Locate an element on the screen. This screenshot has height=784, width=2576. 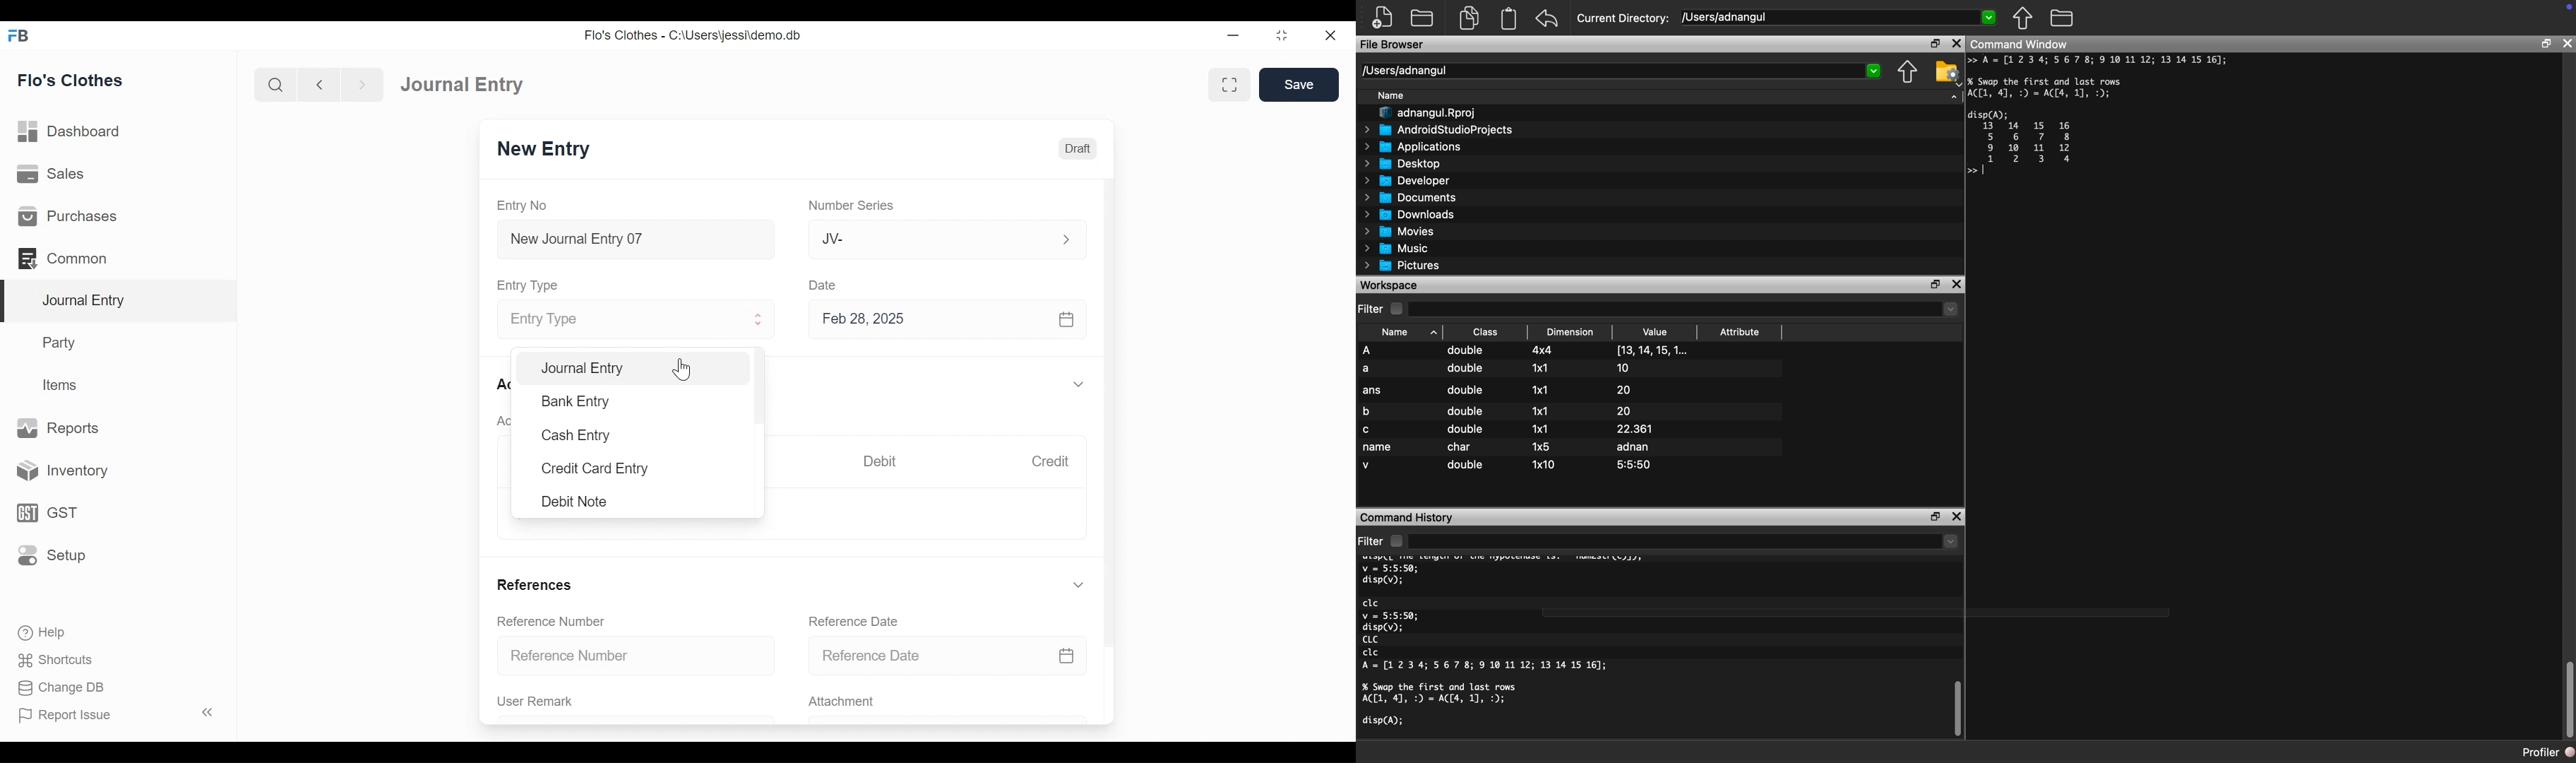
Journal Entry is located at coordinates (641, 369).